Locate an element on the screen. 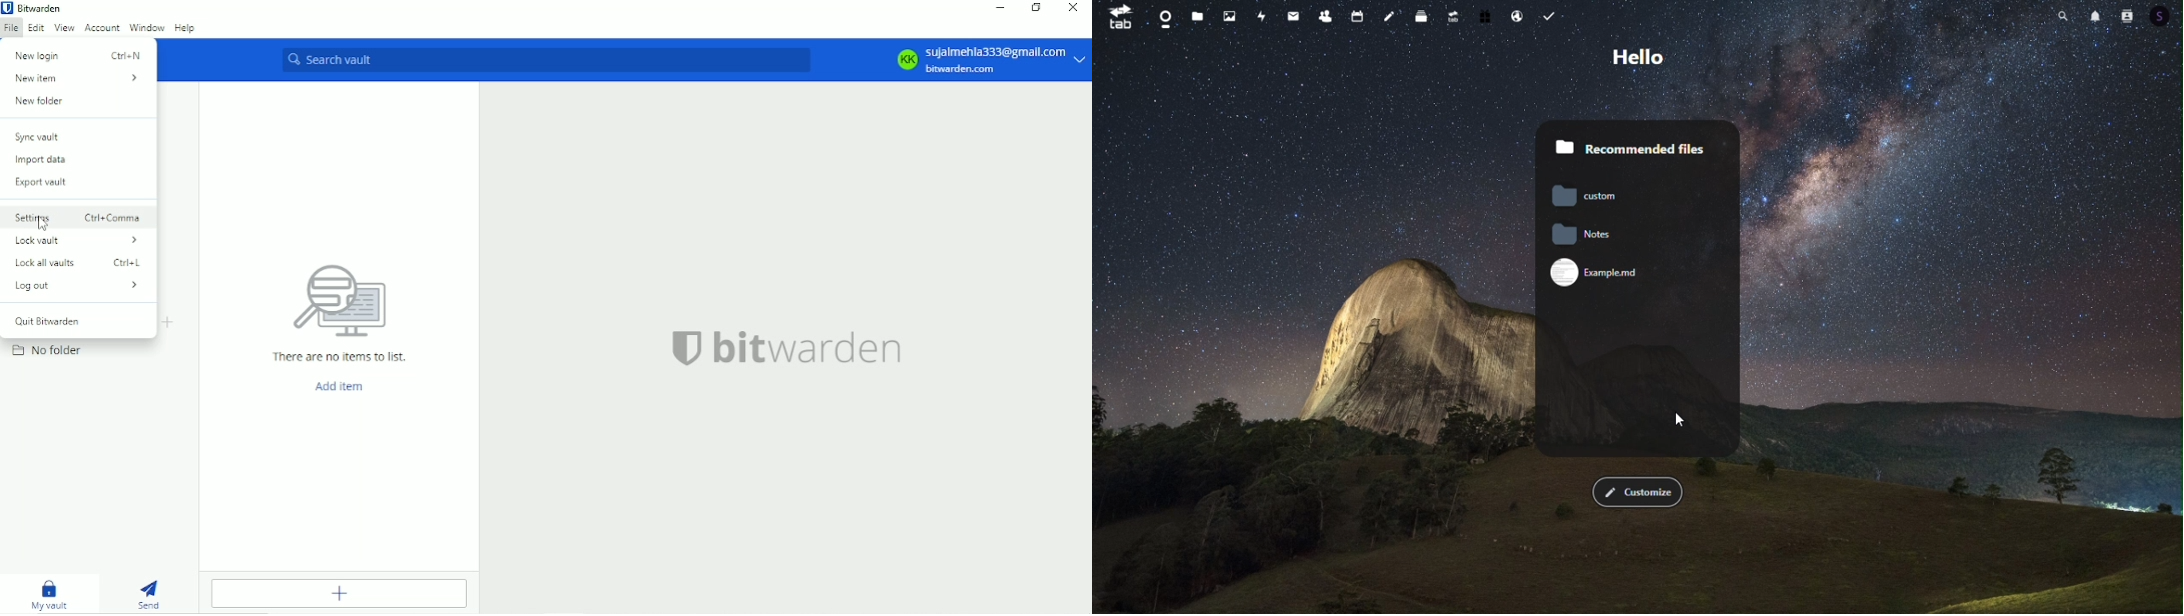  New folder is located at coordinates (40, 103).